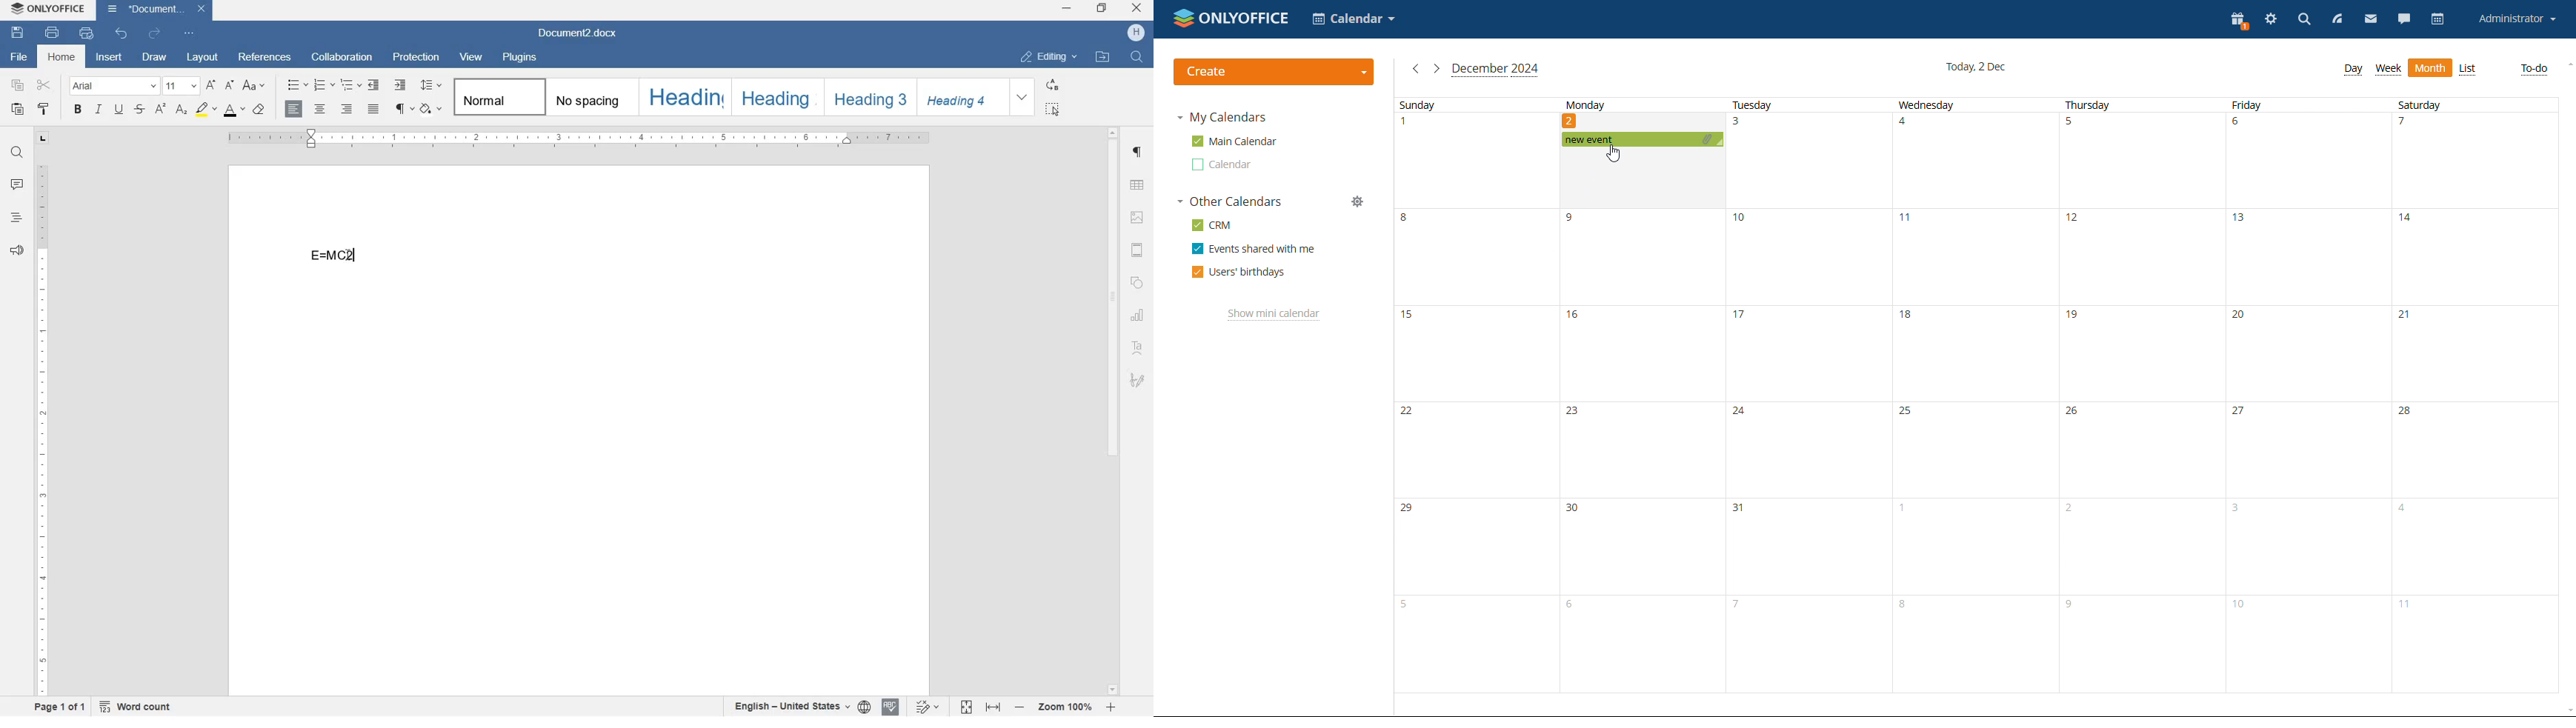  What do you see at coordinates (205, 110) in the screenshot?
I see `highlight color` at bounding box center [205, 110].